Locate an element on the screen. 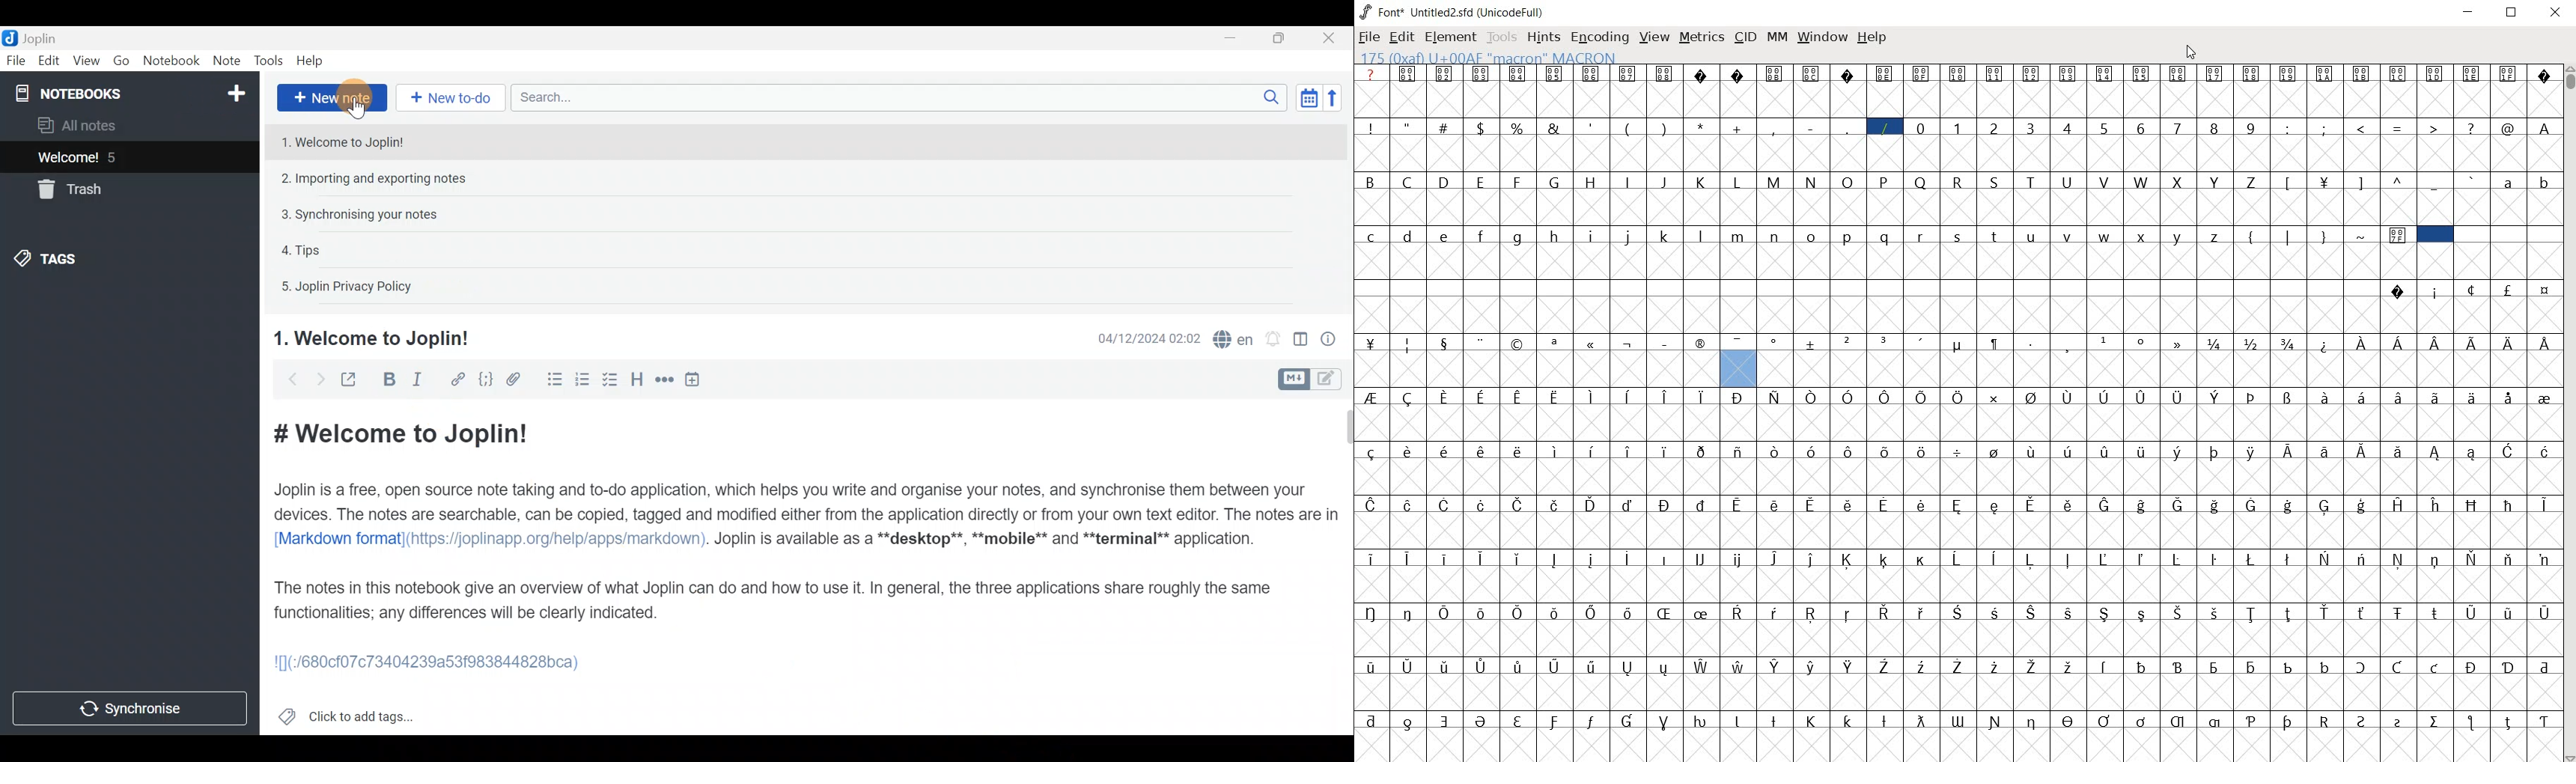 Image resolution: width=2576 pixels, height=784 pixels. All notes is located at coordinates (100, 125).